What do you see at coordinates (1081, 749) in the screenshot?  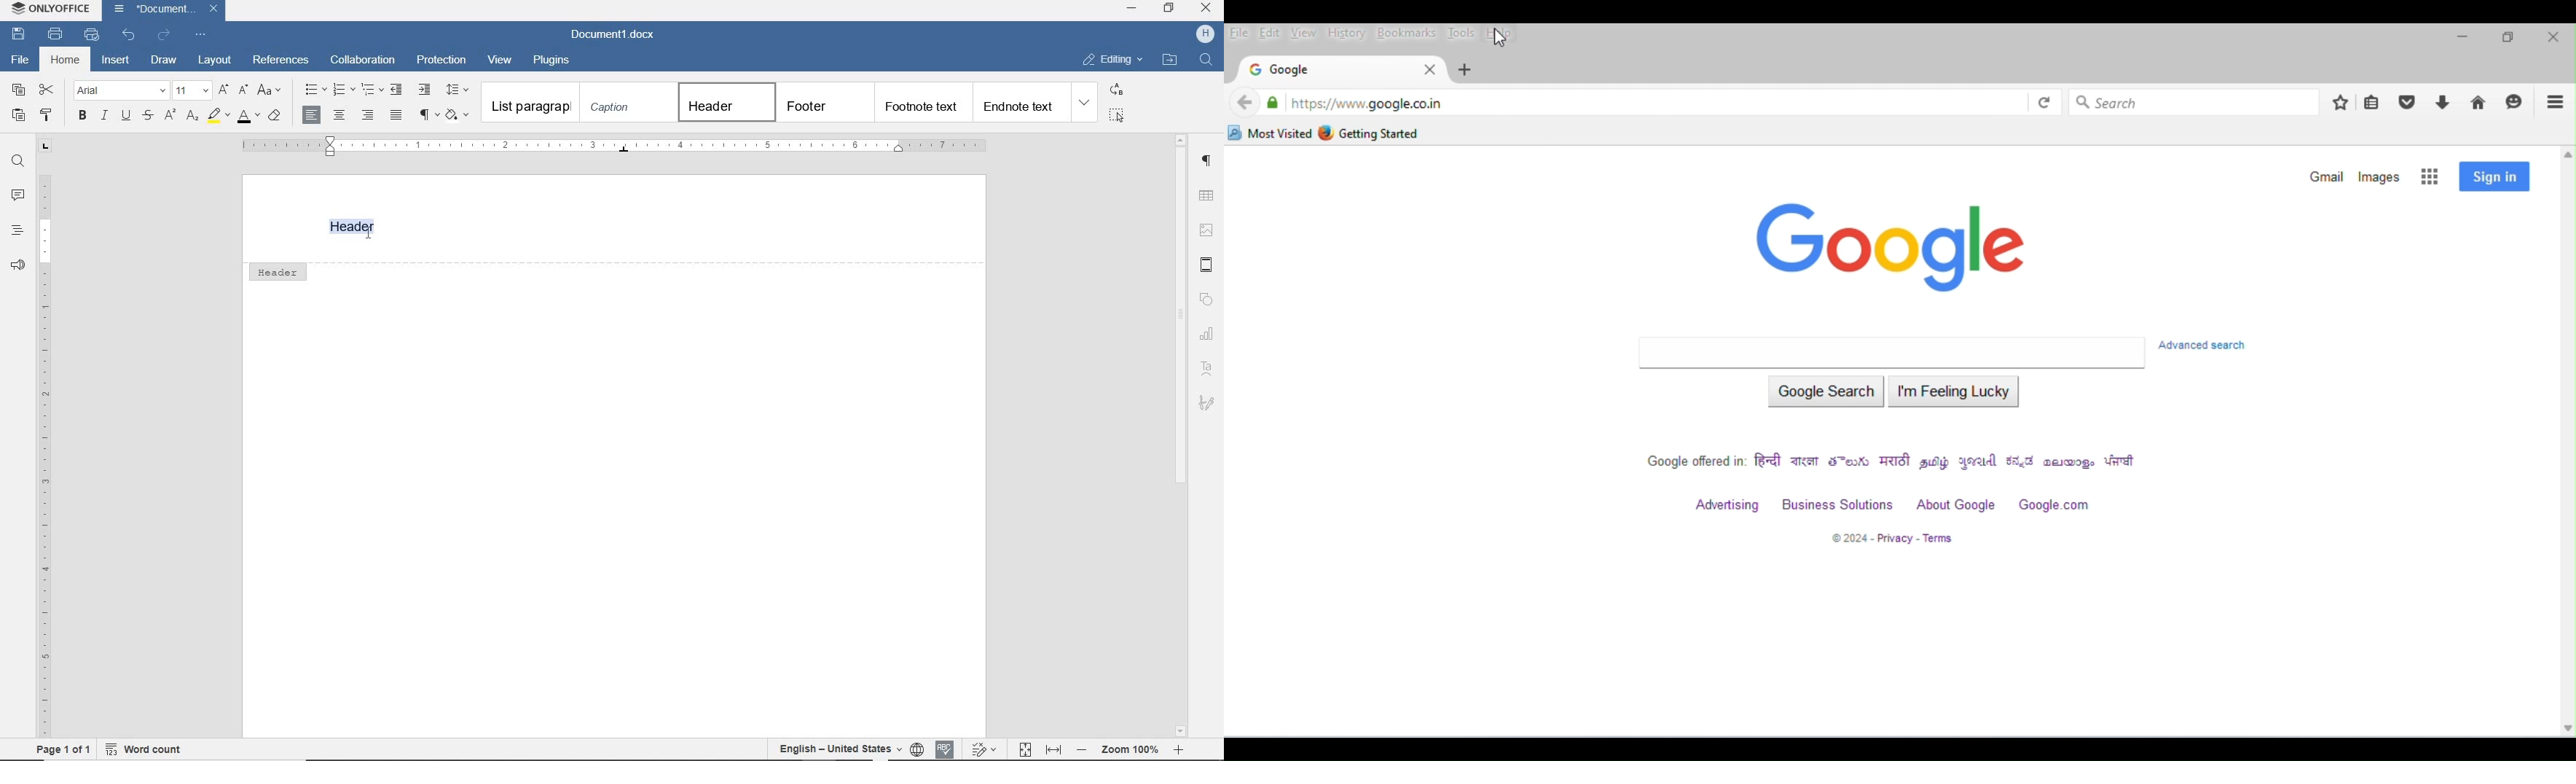 I see `Decreased ` at bounding box center [1081, 749].